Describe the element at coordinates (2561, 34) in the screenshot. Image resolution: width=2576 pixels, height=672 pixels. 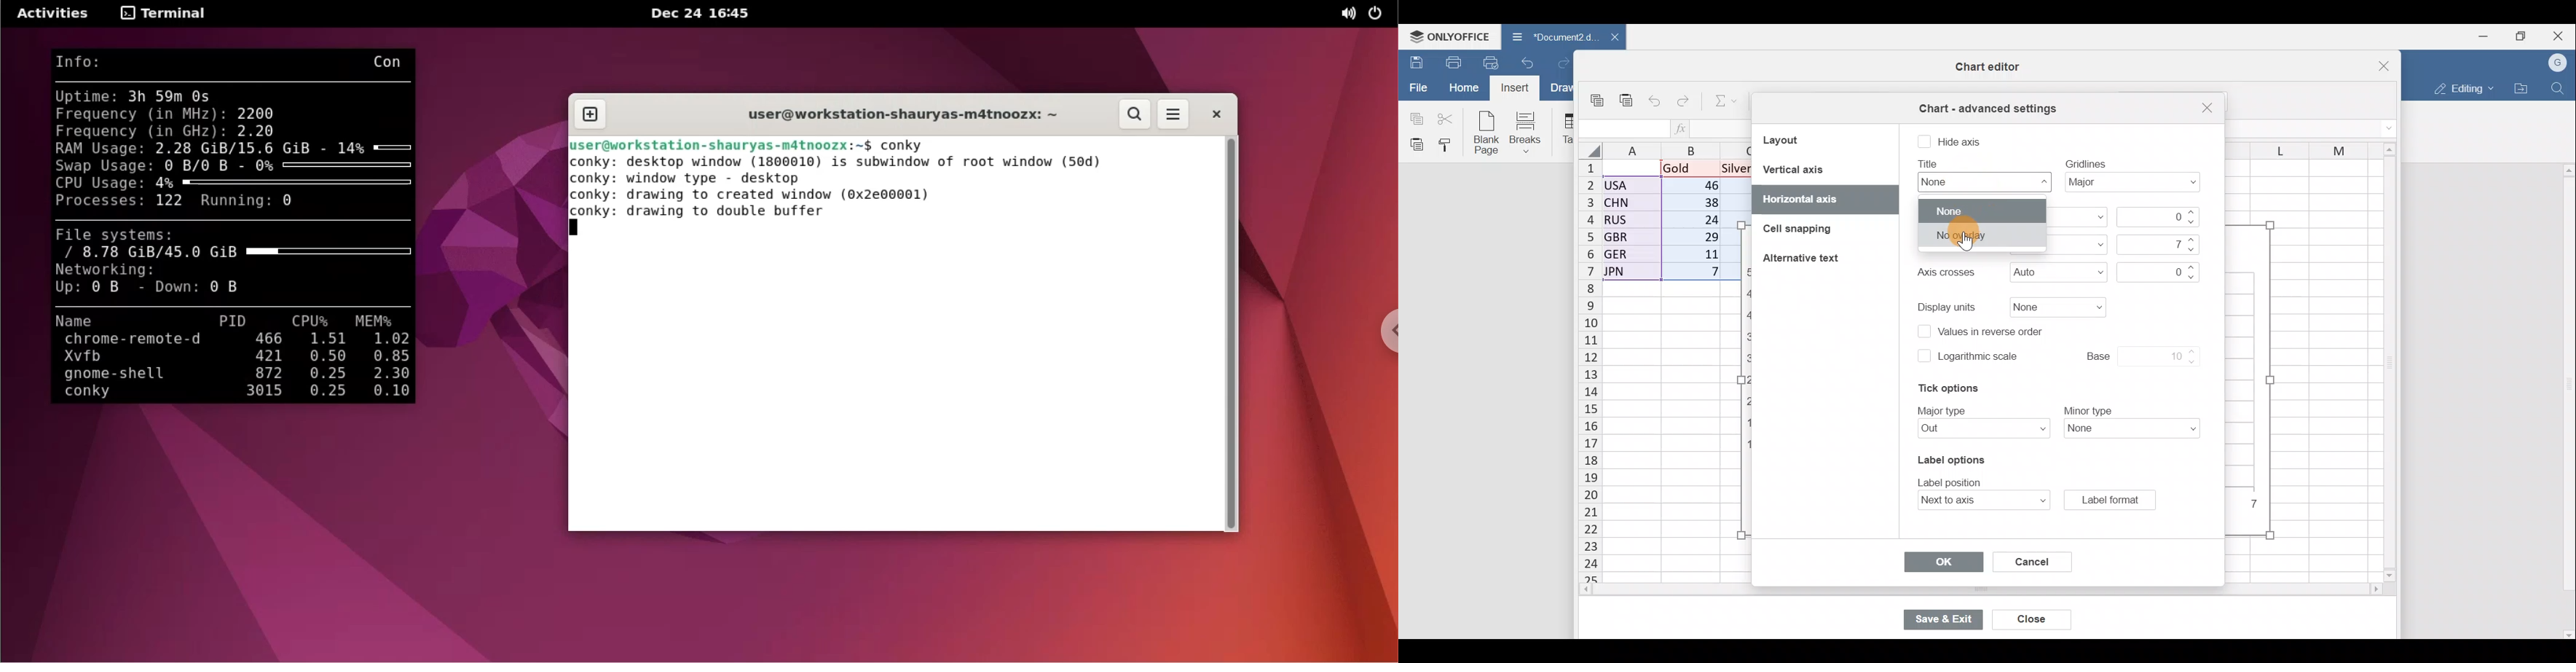
I see `Close` at that location.